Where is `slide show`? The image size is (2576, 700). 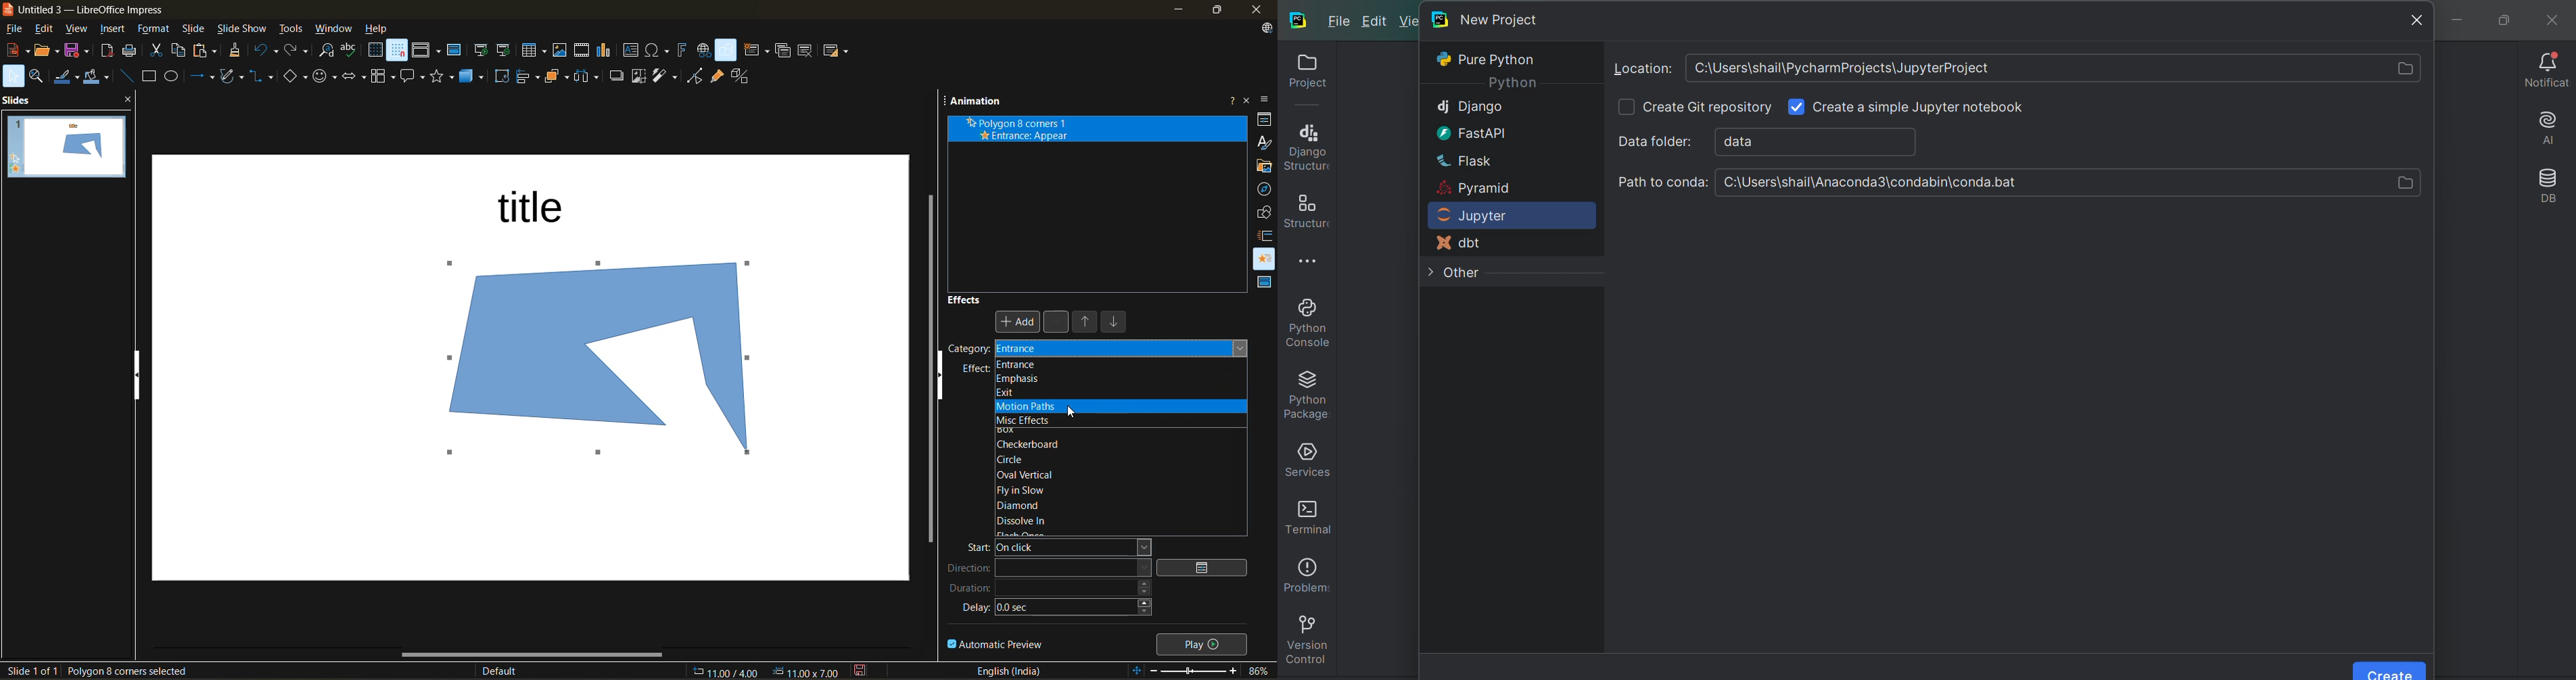 slide show is located at coordinates (242, 30).